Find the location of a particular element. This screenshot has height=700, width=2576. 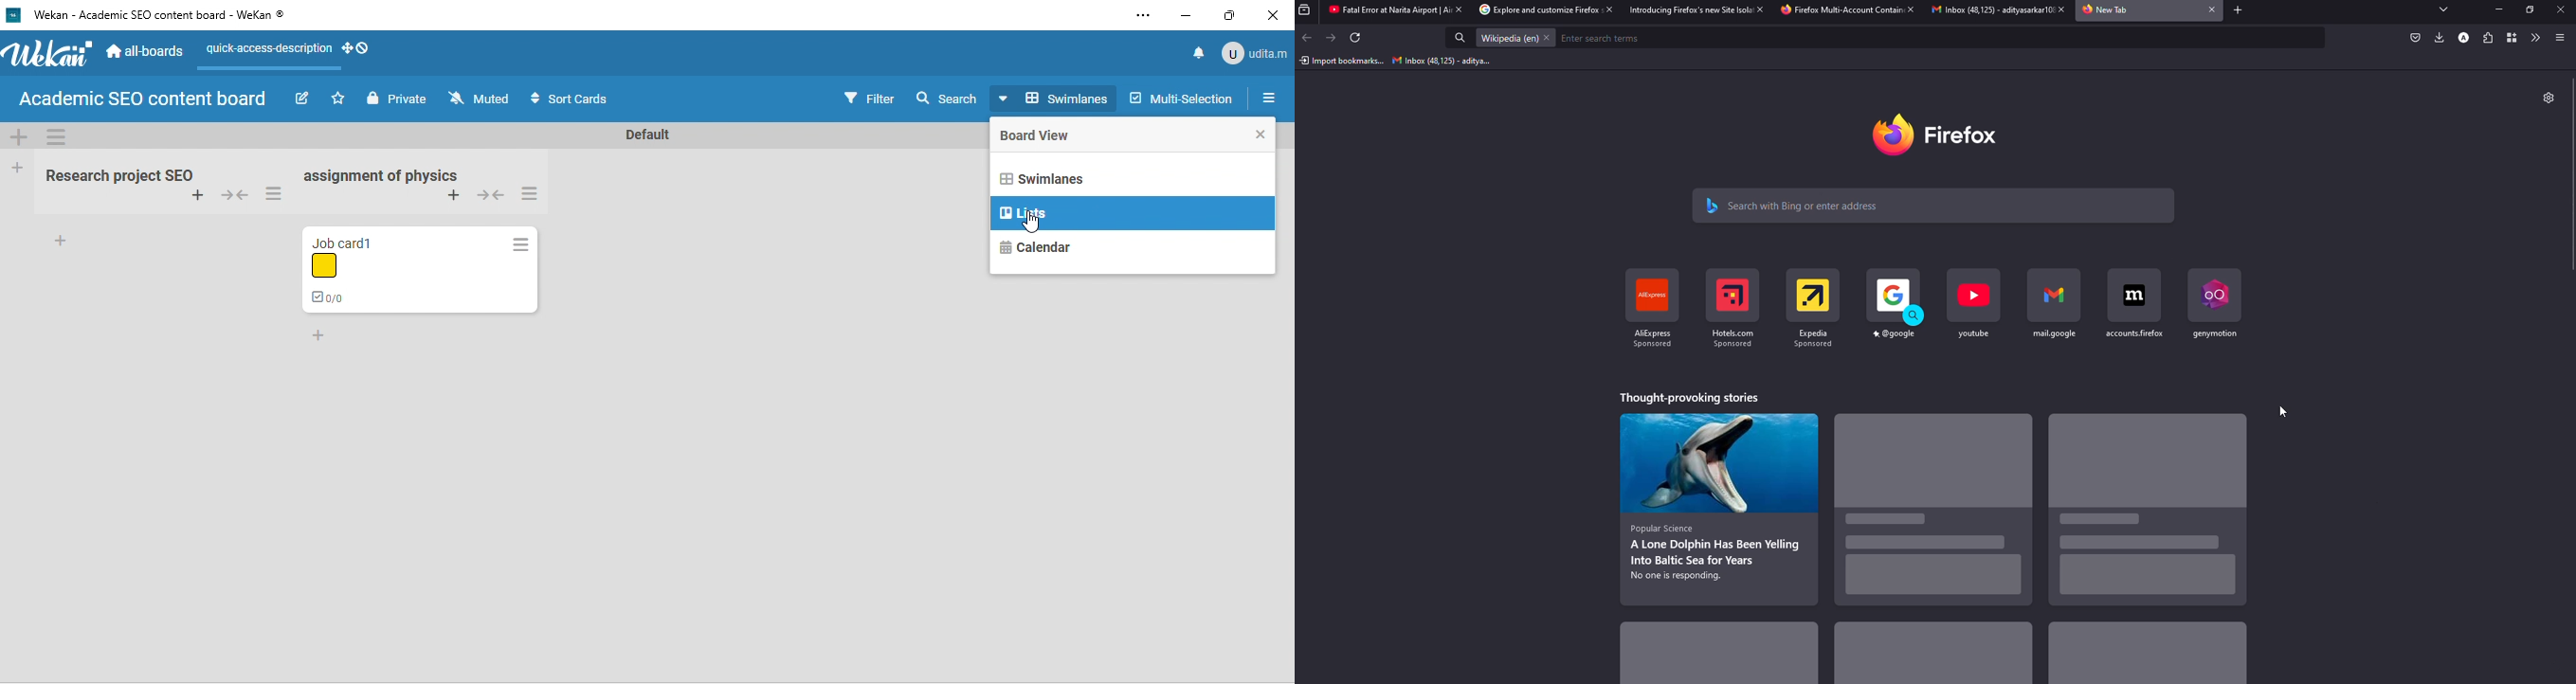

shortcut is located at coordinates (1813, 307).